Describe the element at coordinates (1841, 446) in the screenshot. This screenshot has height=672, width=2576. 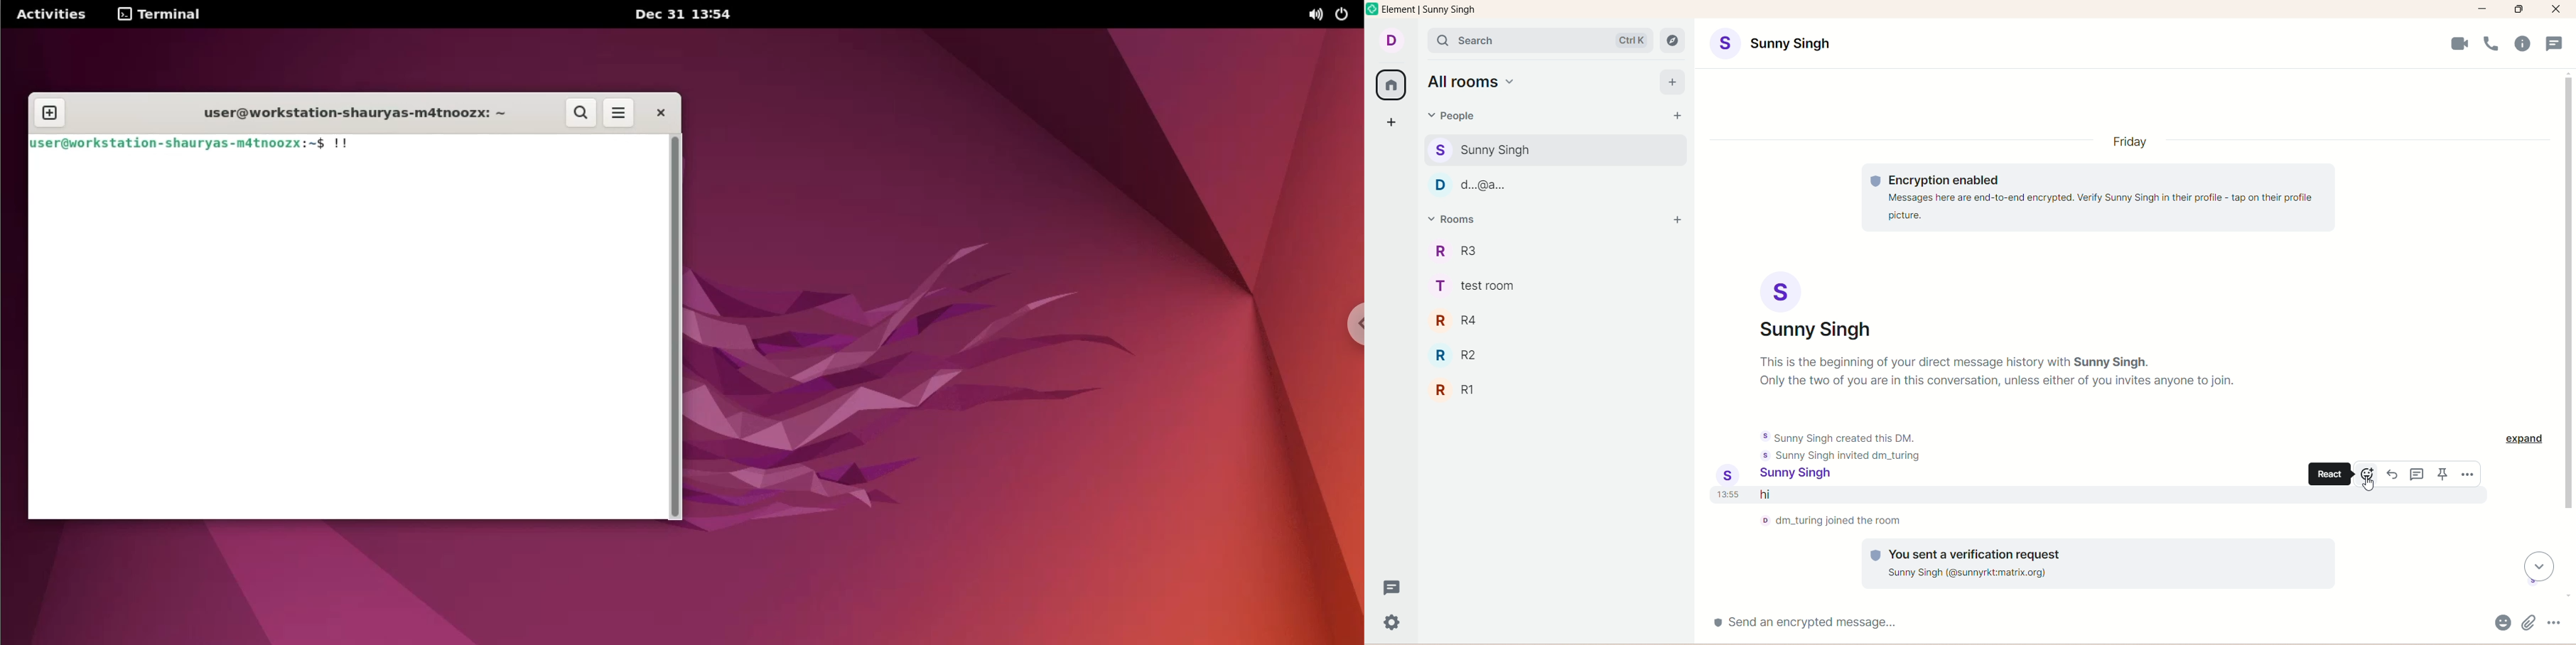
I see `text` at that location.